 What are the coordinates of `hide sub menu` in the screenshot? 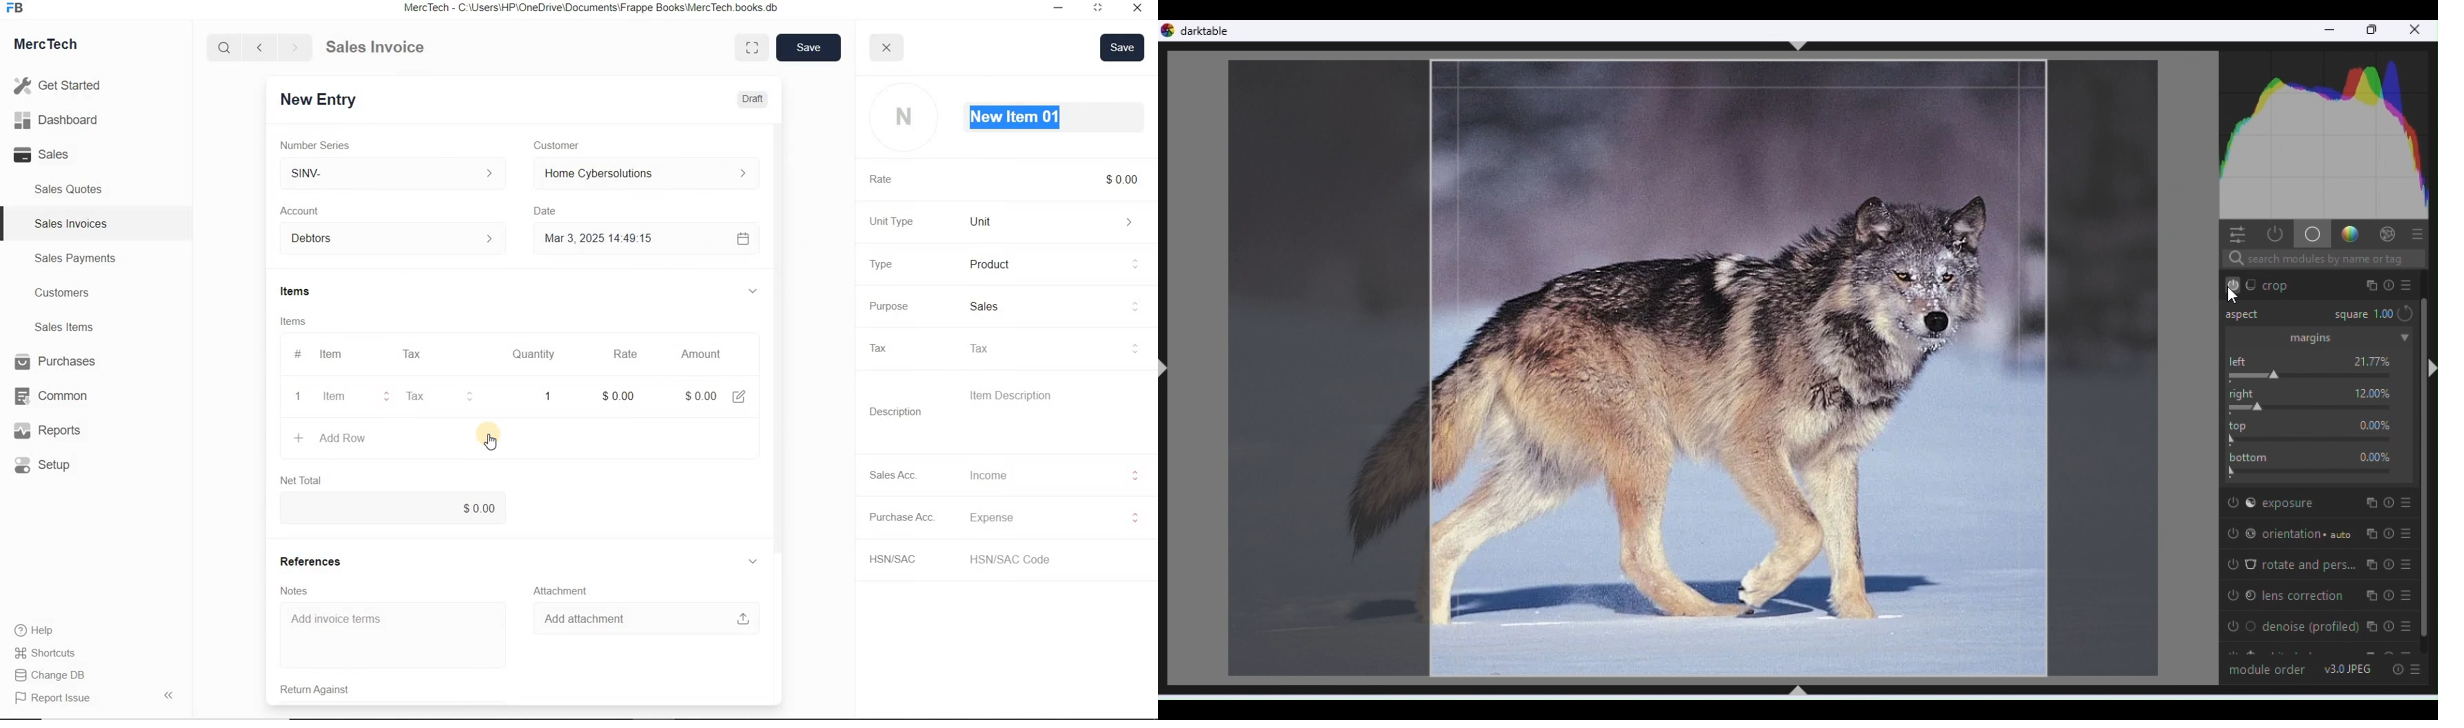 It's located at (754, 561).